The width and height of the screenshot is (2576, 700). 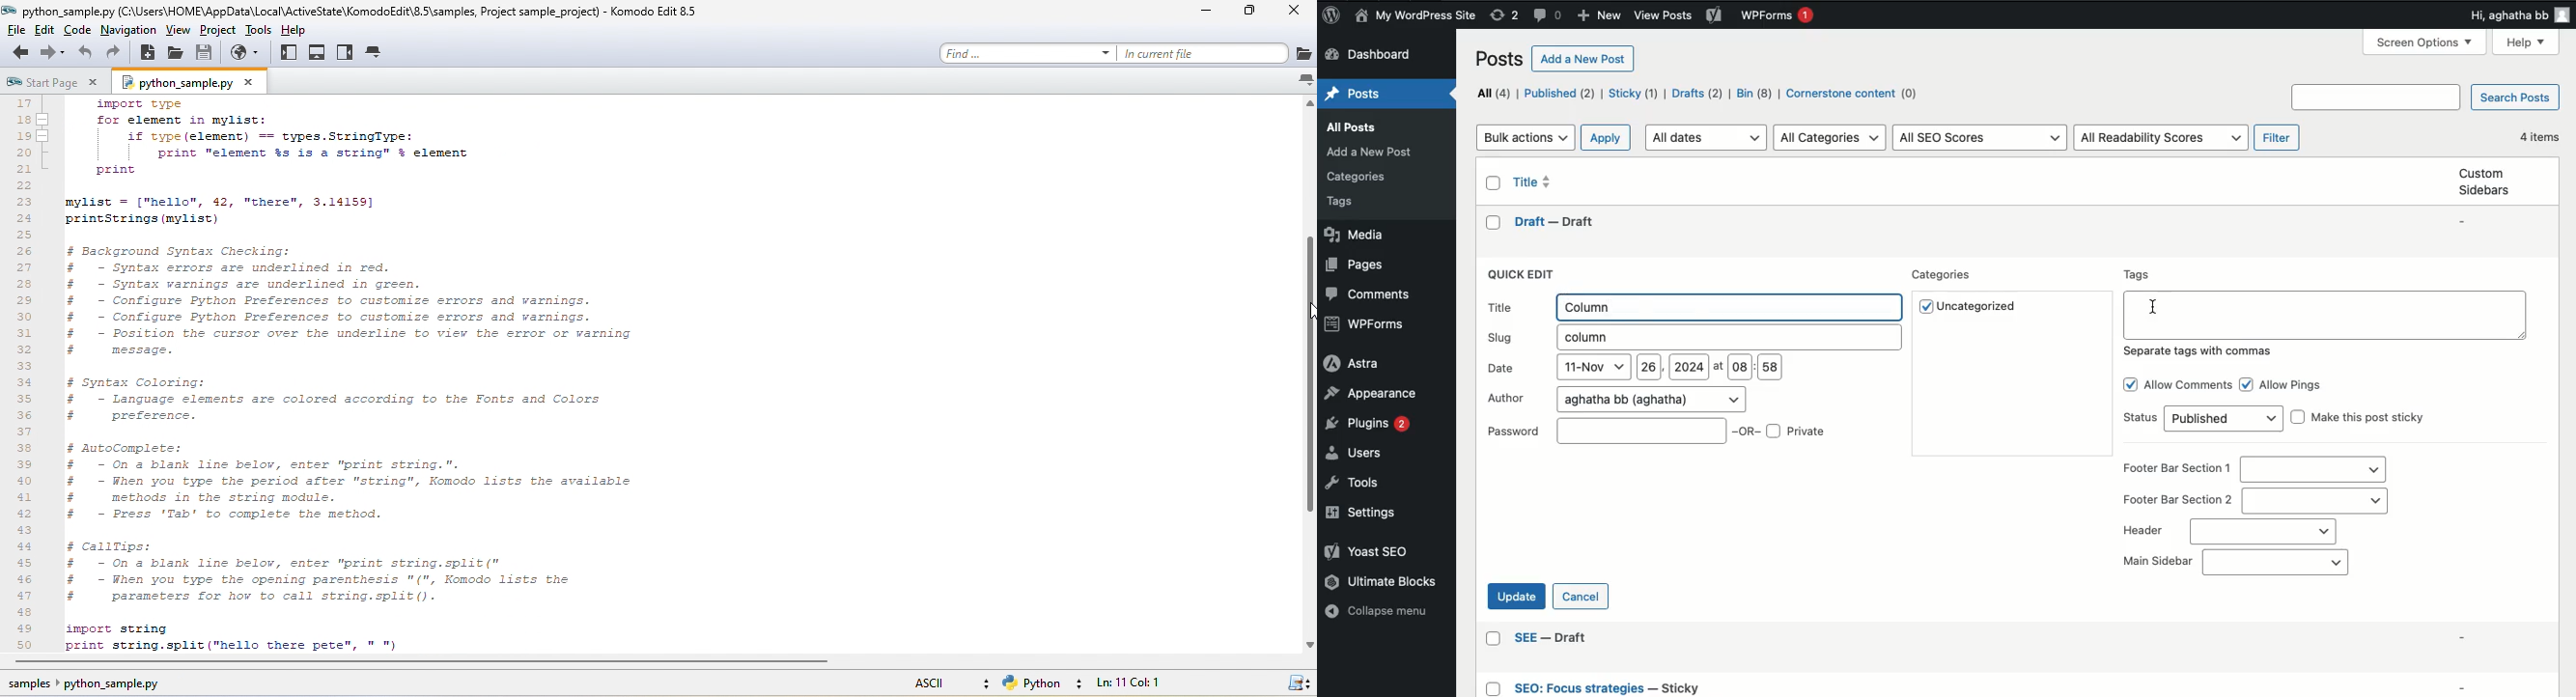 What do you see at coordinates (1342, 204) in the screenshot?
I see `` at bounding box center [1342, 204].